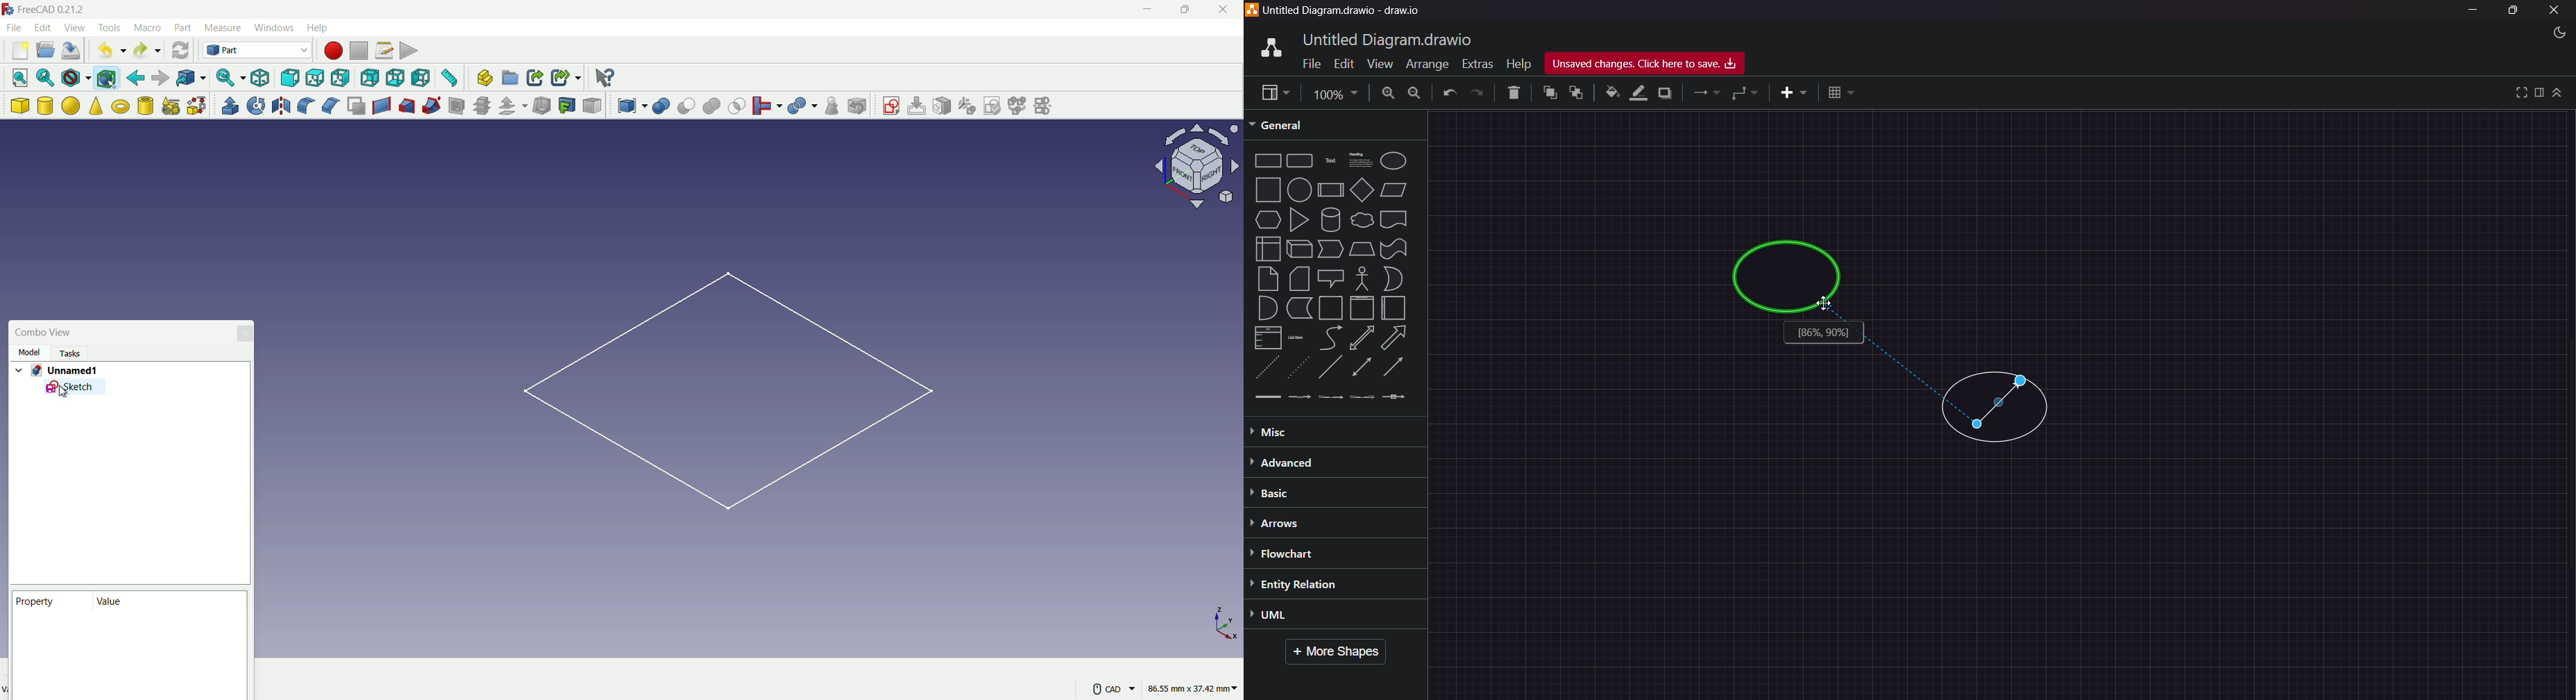  Describe the element at coordinates (71, 51) in the screenshot. I see `save file` at that location.